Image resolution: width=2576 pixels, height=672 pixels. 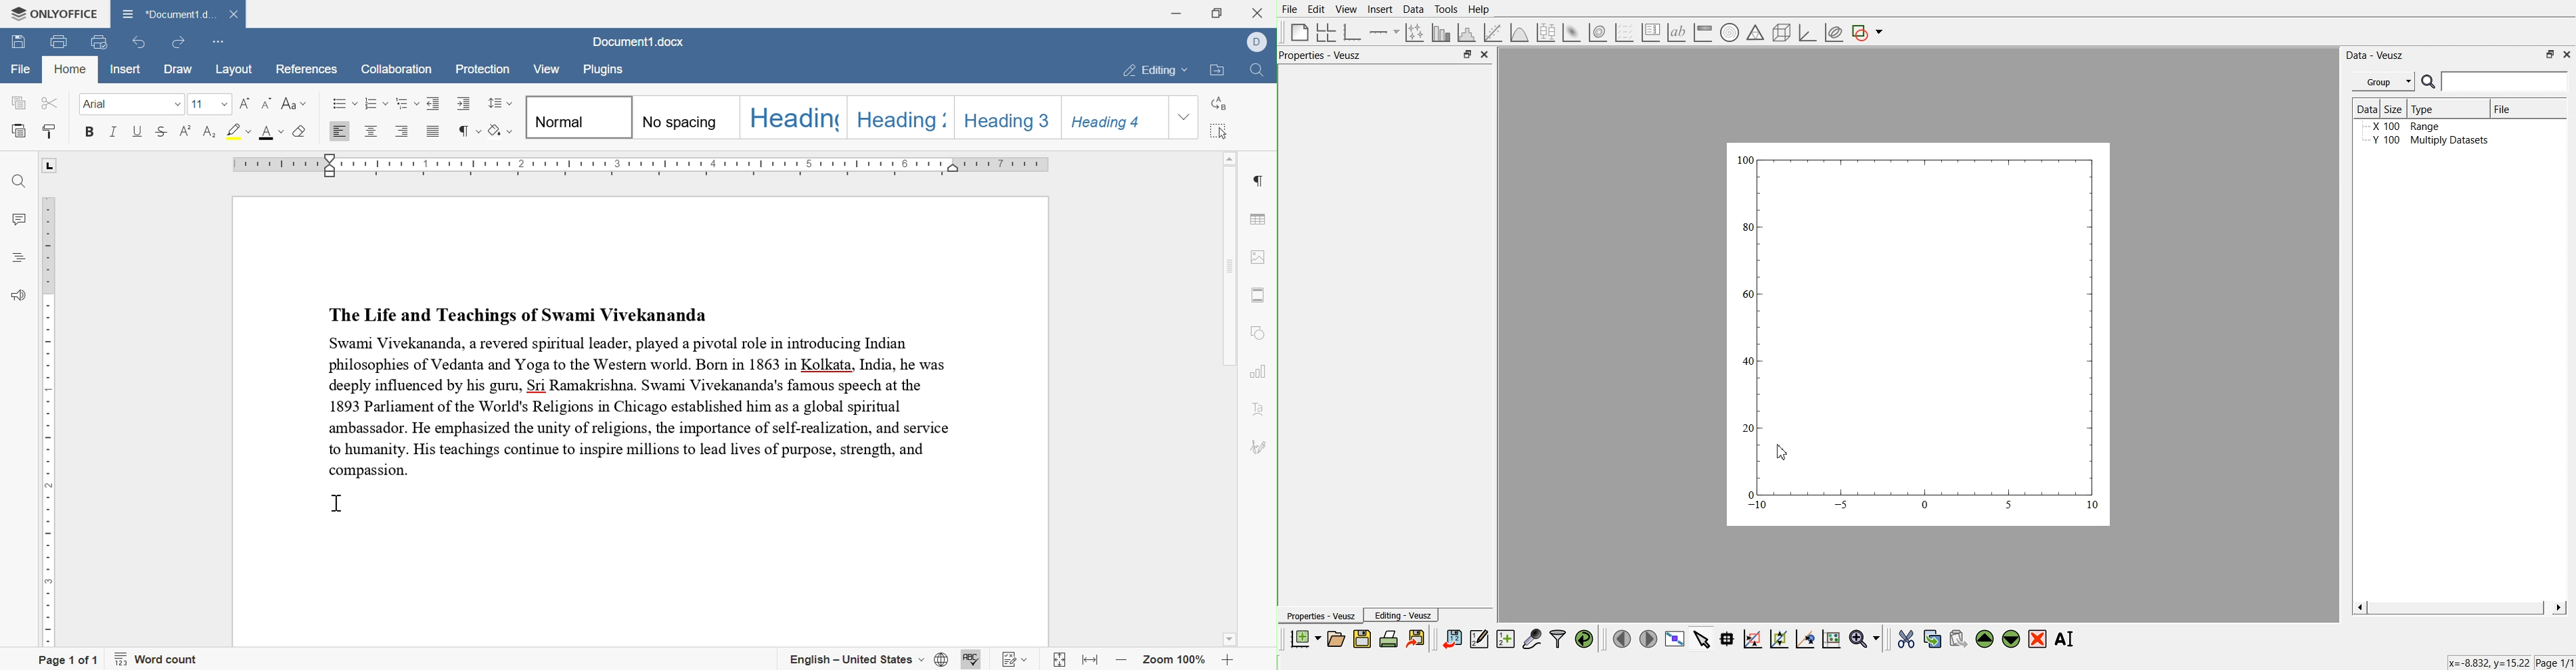 What do you see at coordinates (1702, 33) in the screenshot?
I see `image color bar` at bounding box center [1702, 33].